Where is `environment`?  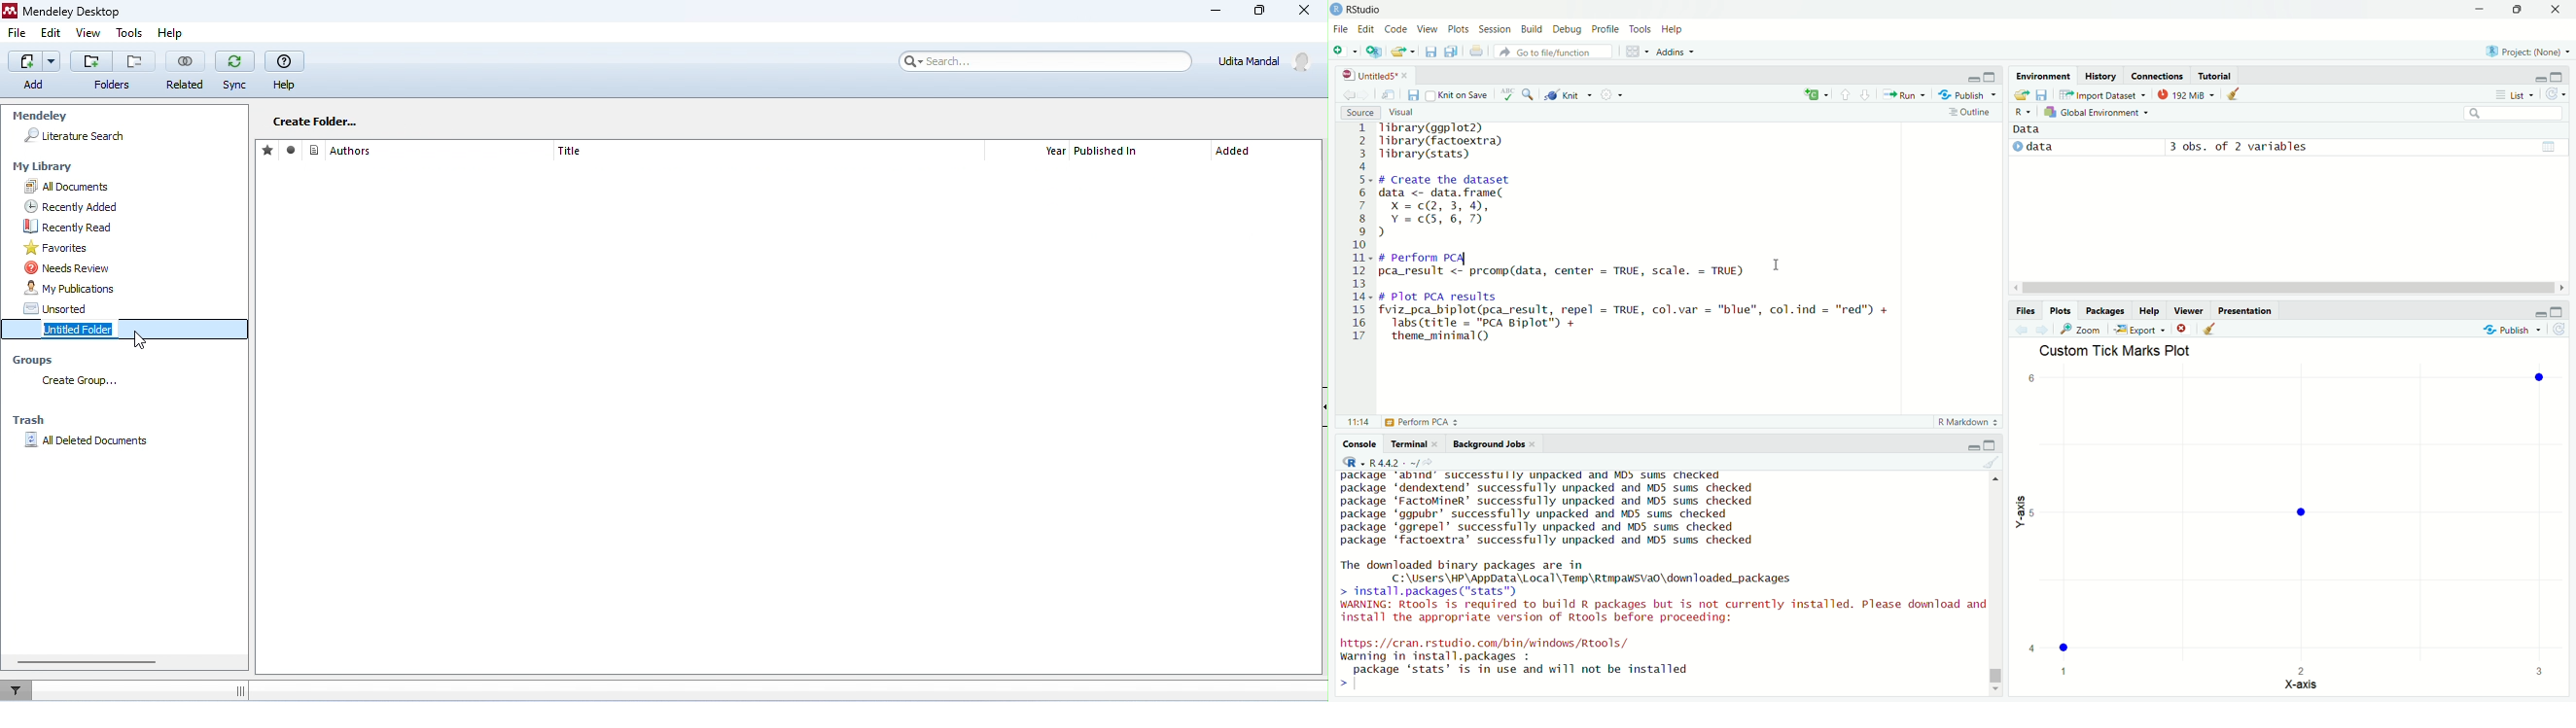 environment is located at coordinates (2043, 75).